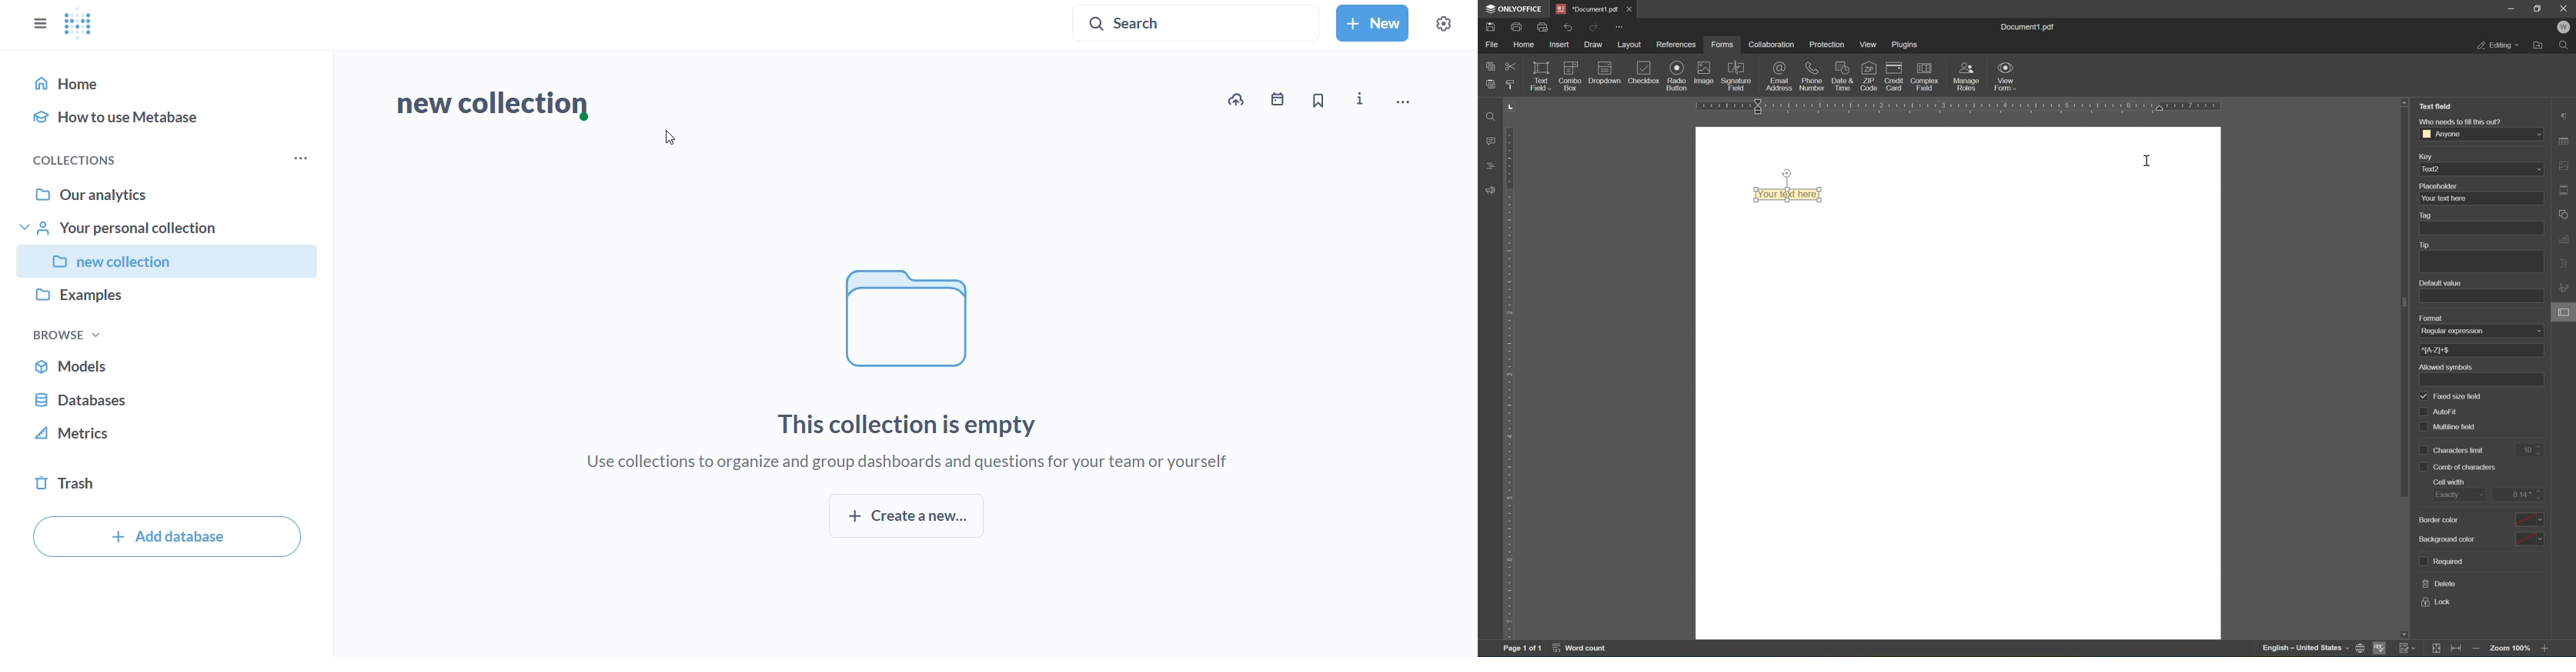  What do you see at coordinates (2497, 45) in the screenshot?
I see `editing` at bounding box center [2497, 45].